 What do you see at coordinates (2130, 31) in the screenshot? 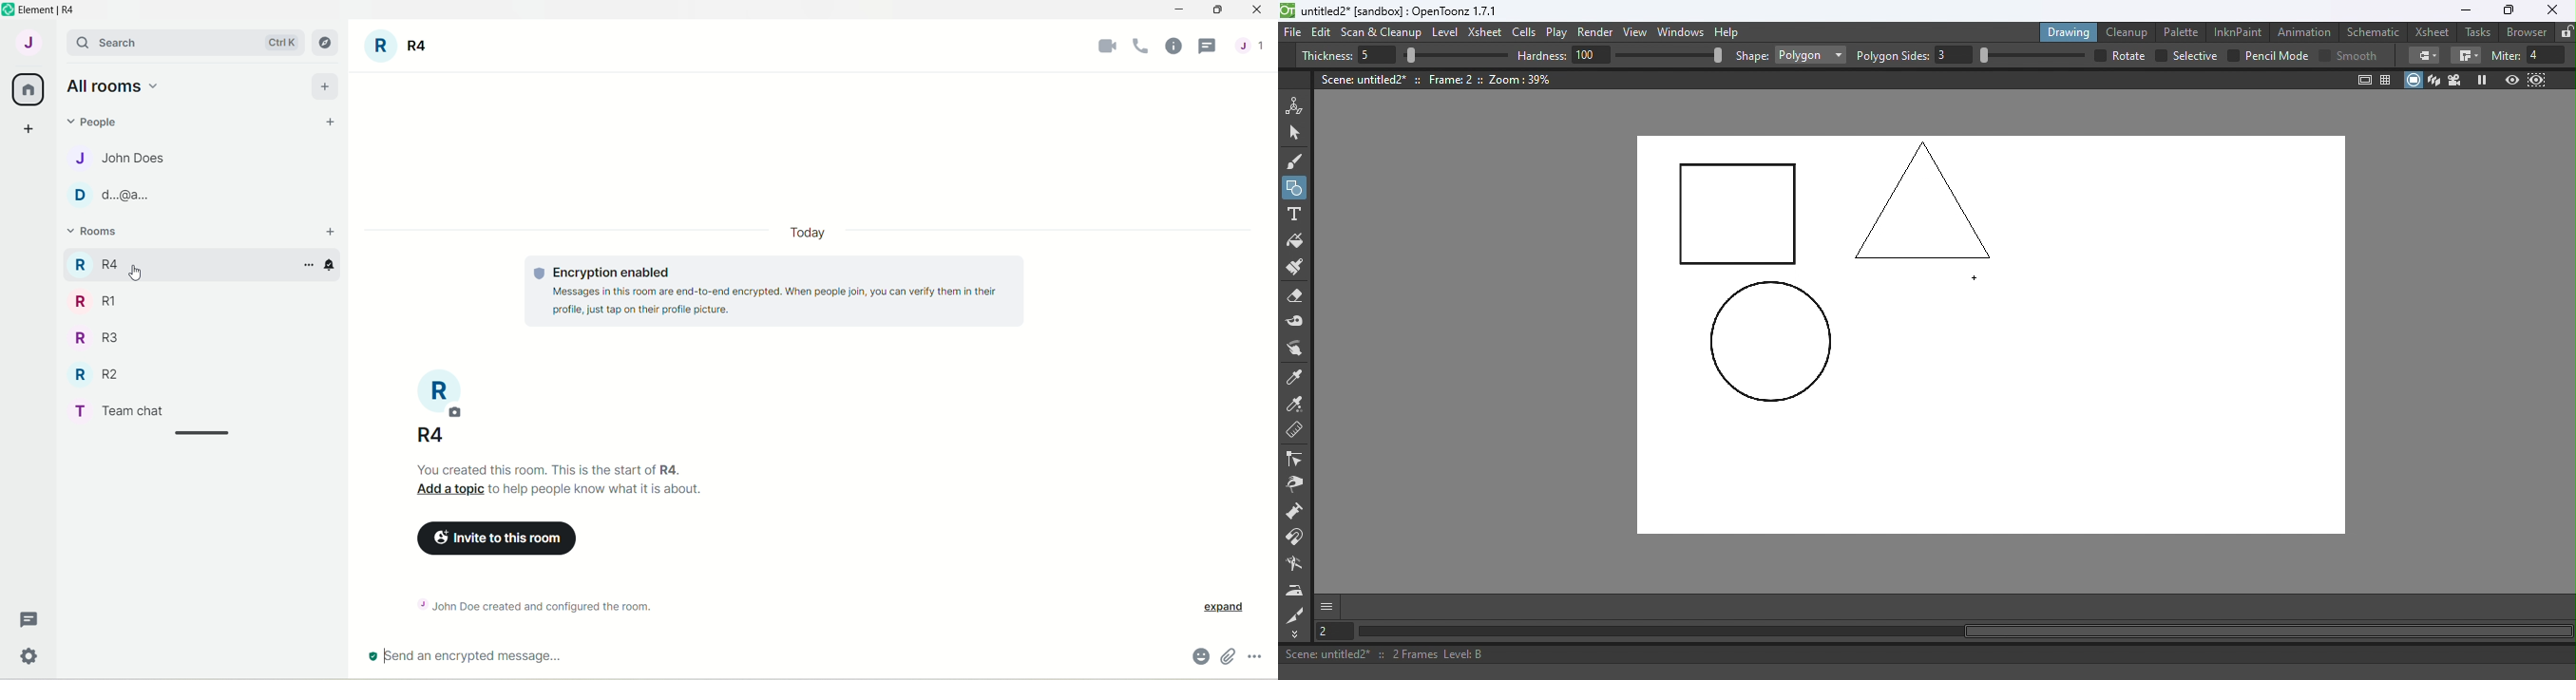
I see `Cleanup` at bounding box center [2130, 31].